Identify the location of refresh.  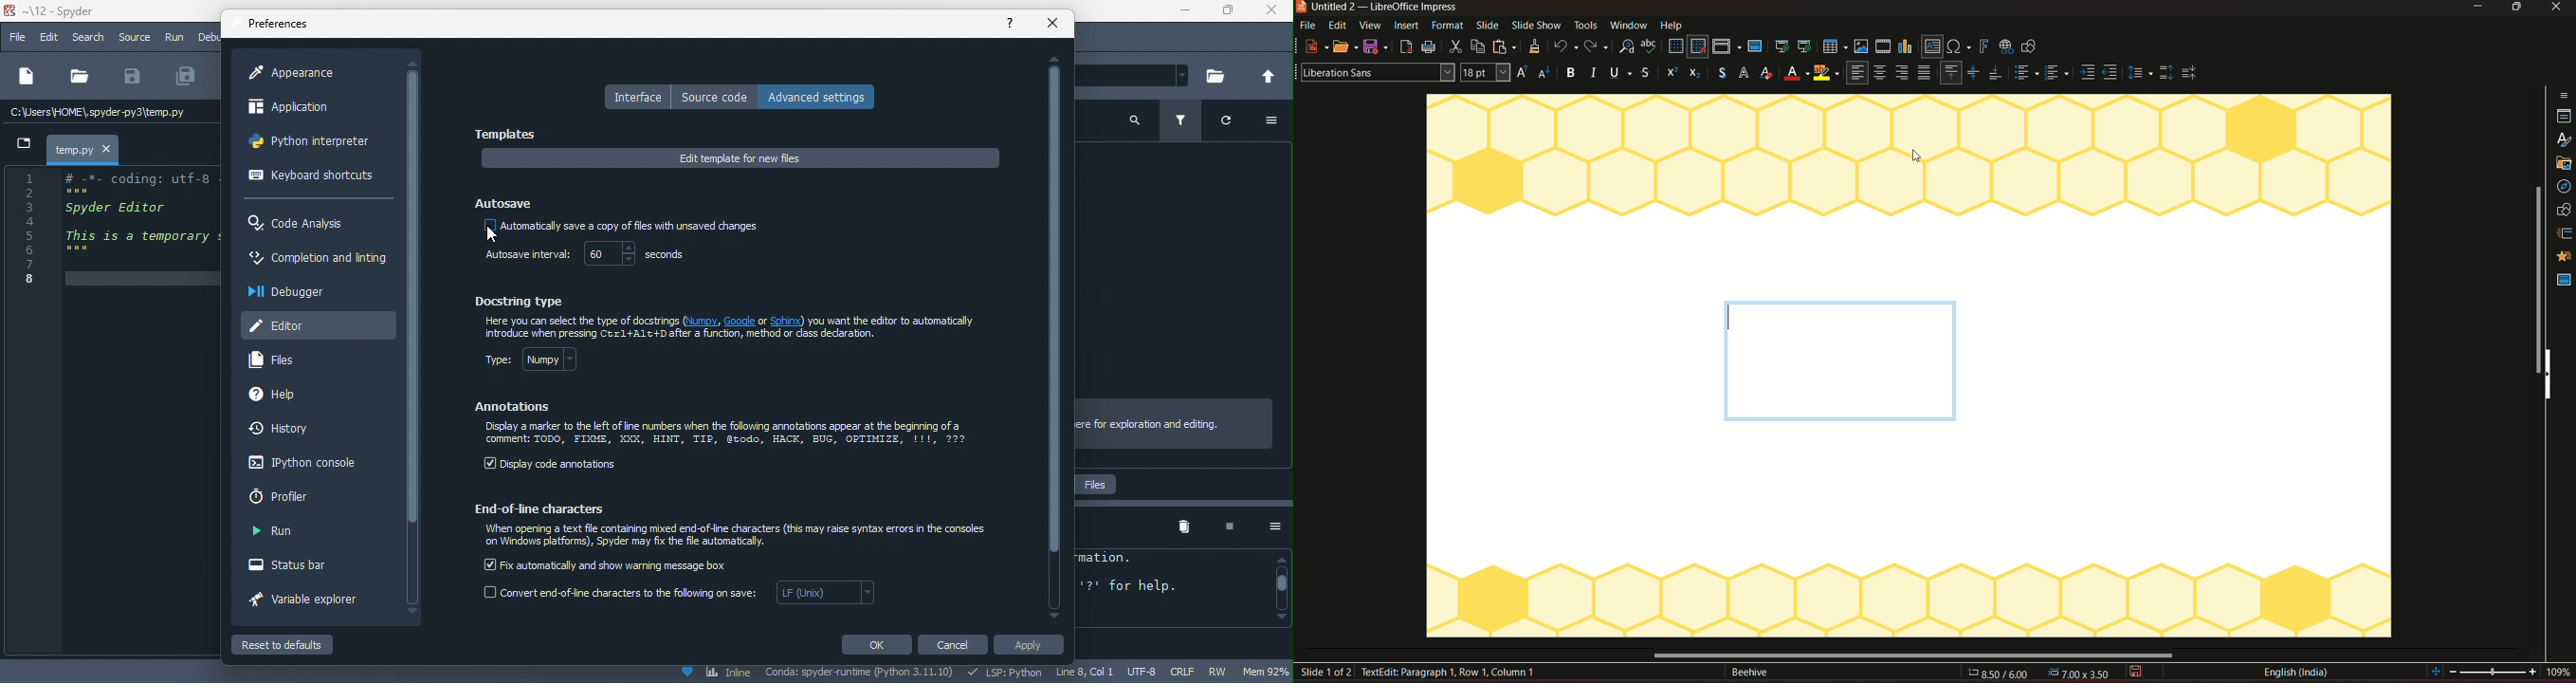
(1234, 124).